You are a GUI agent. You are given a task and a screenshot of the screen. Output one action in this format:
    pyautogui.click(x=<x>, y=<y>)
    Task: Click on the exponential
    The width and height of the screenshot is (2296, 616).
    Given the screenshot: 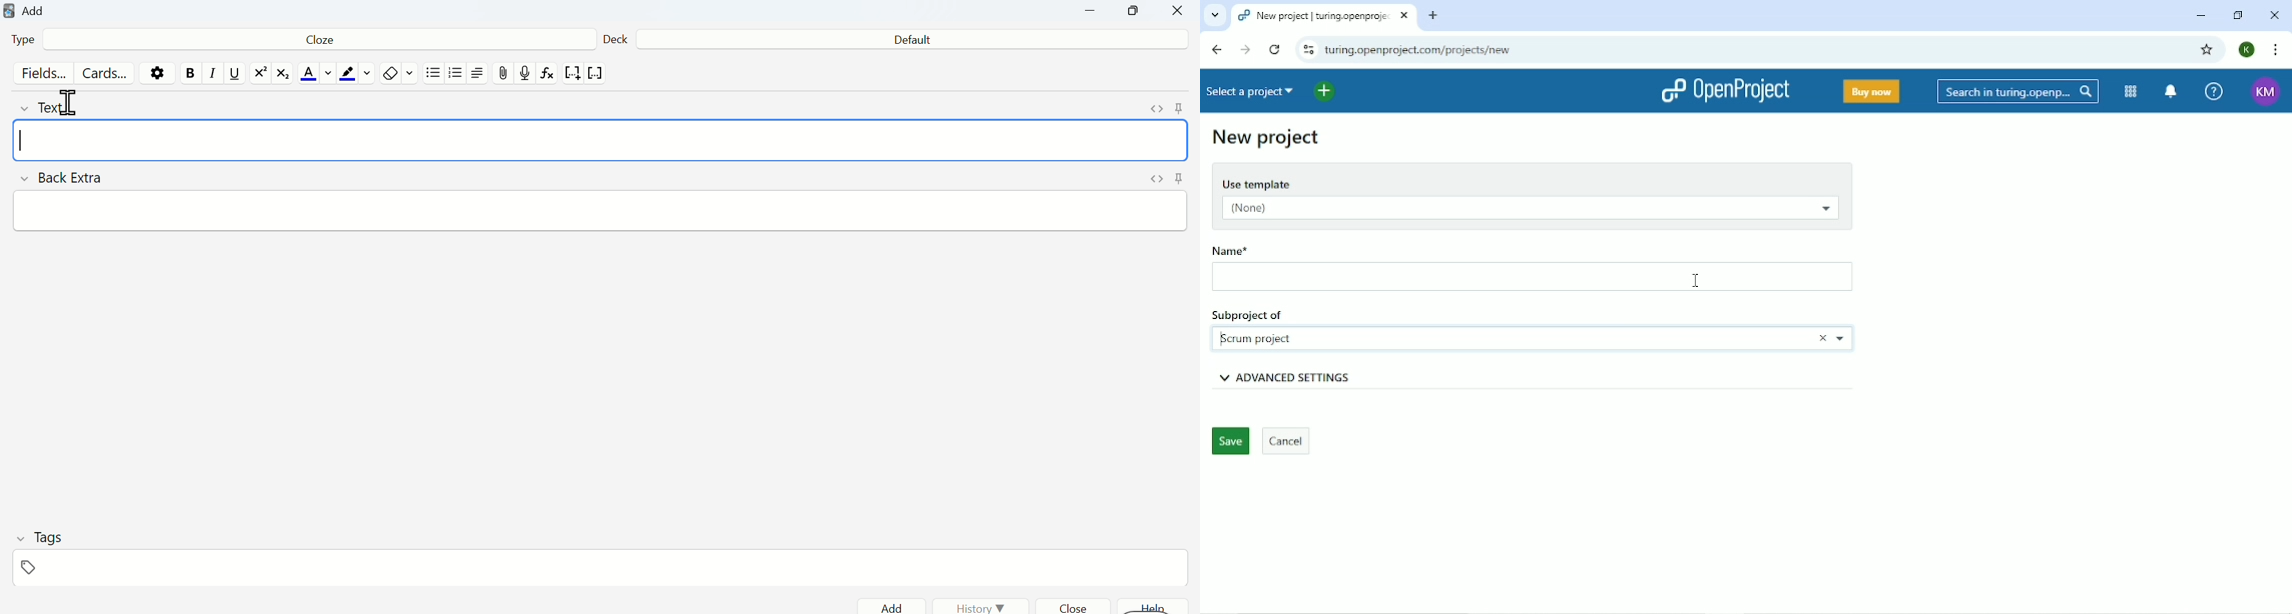 What is the action you would take?
    pyautogui.click(x=260, y=74)
    